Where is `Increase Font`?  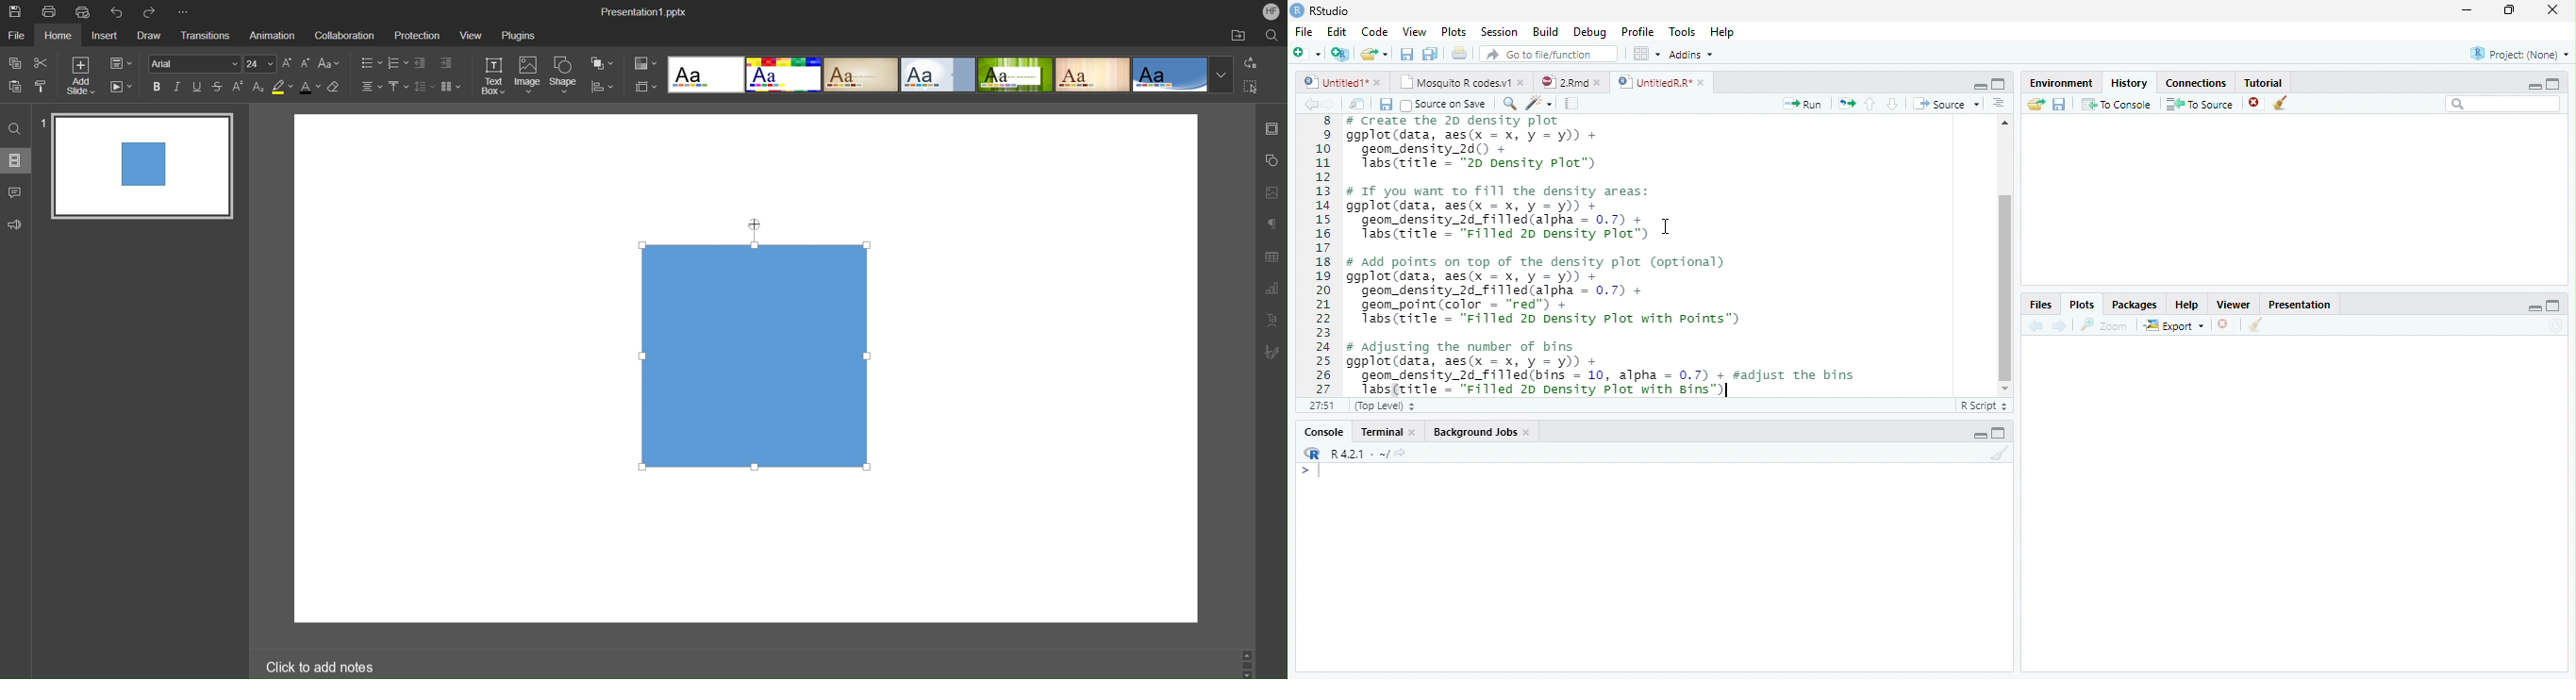
Increase Font is located at coordinates (288, 64).